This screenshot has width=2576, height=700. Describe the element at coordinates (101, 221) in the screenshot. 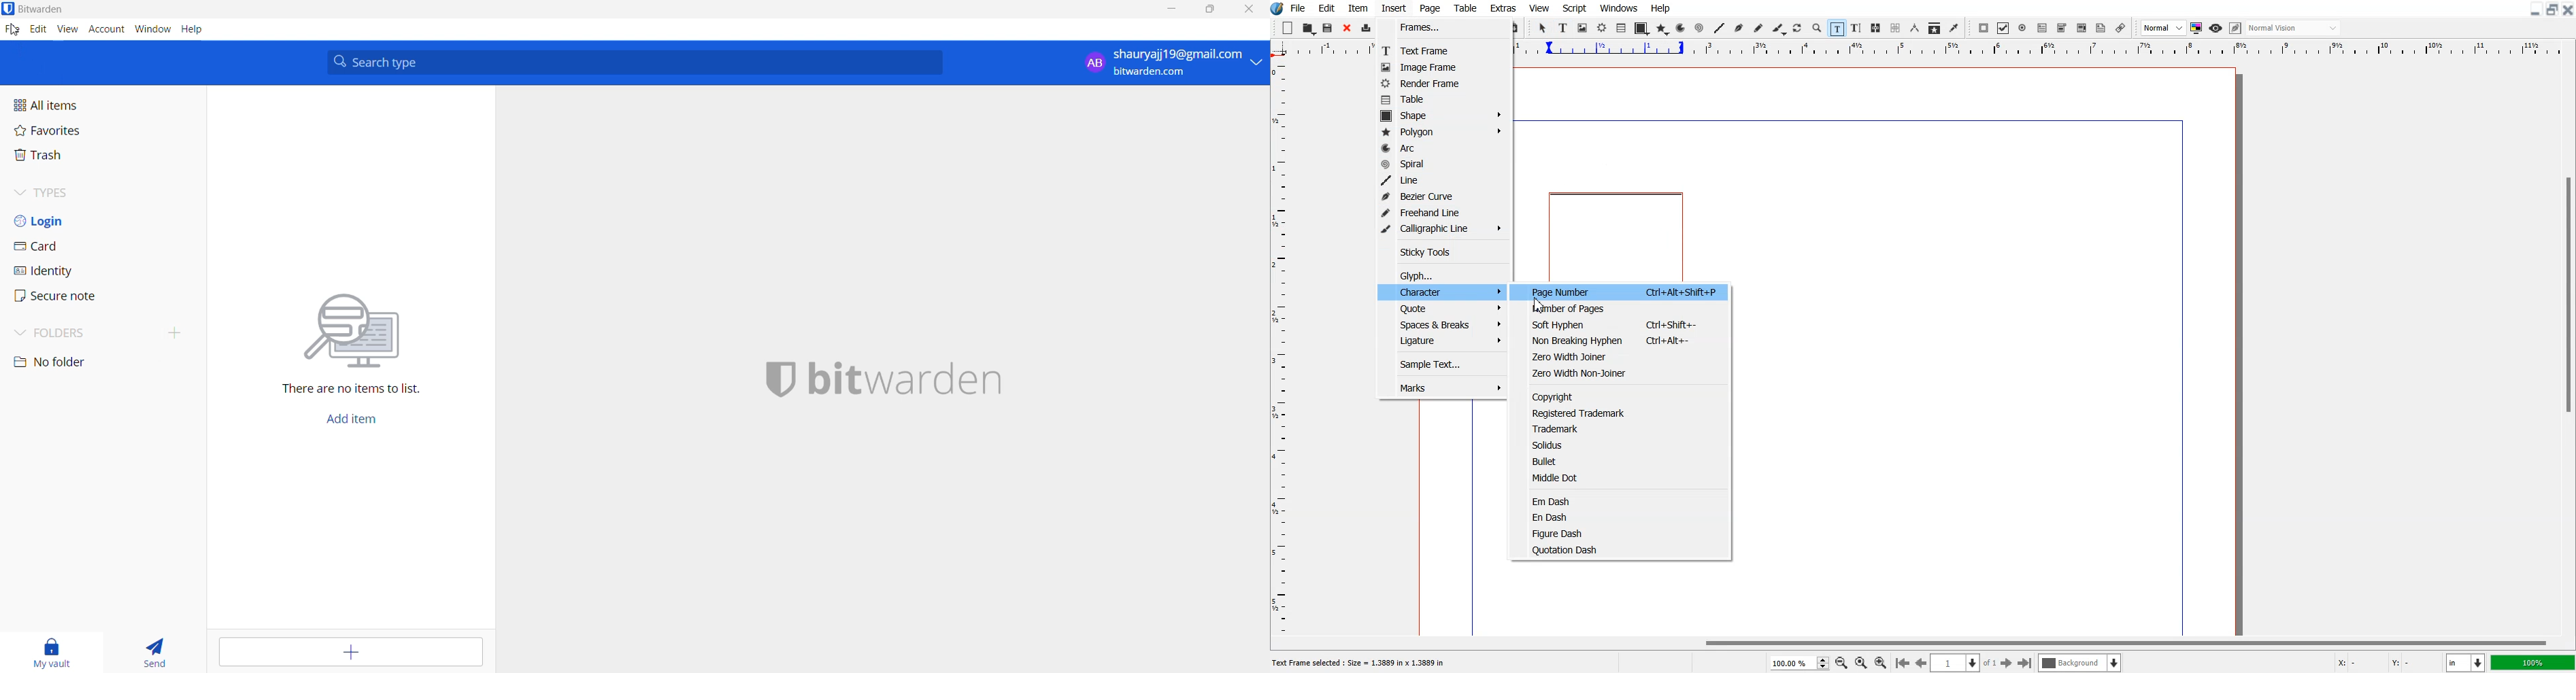

I see `login` at that location.